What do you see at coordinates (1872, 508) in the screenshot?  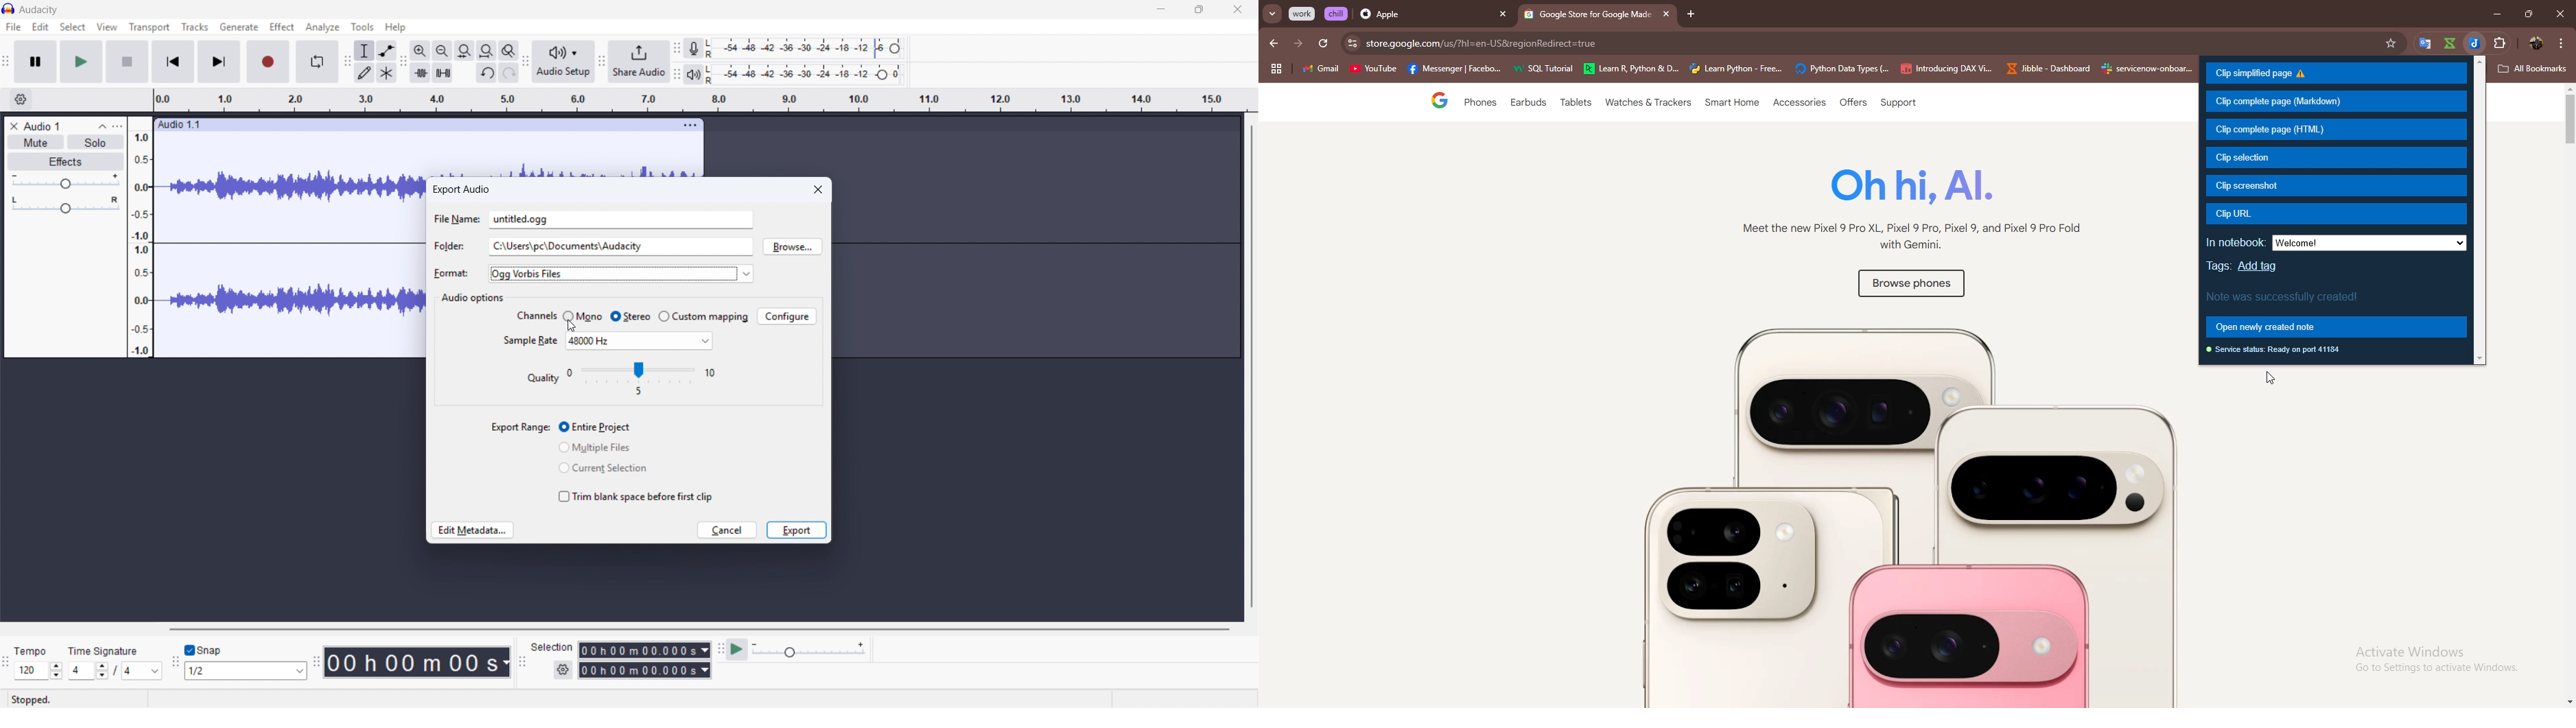 I see `Image` at bounding box center [1872, 508].